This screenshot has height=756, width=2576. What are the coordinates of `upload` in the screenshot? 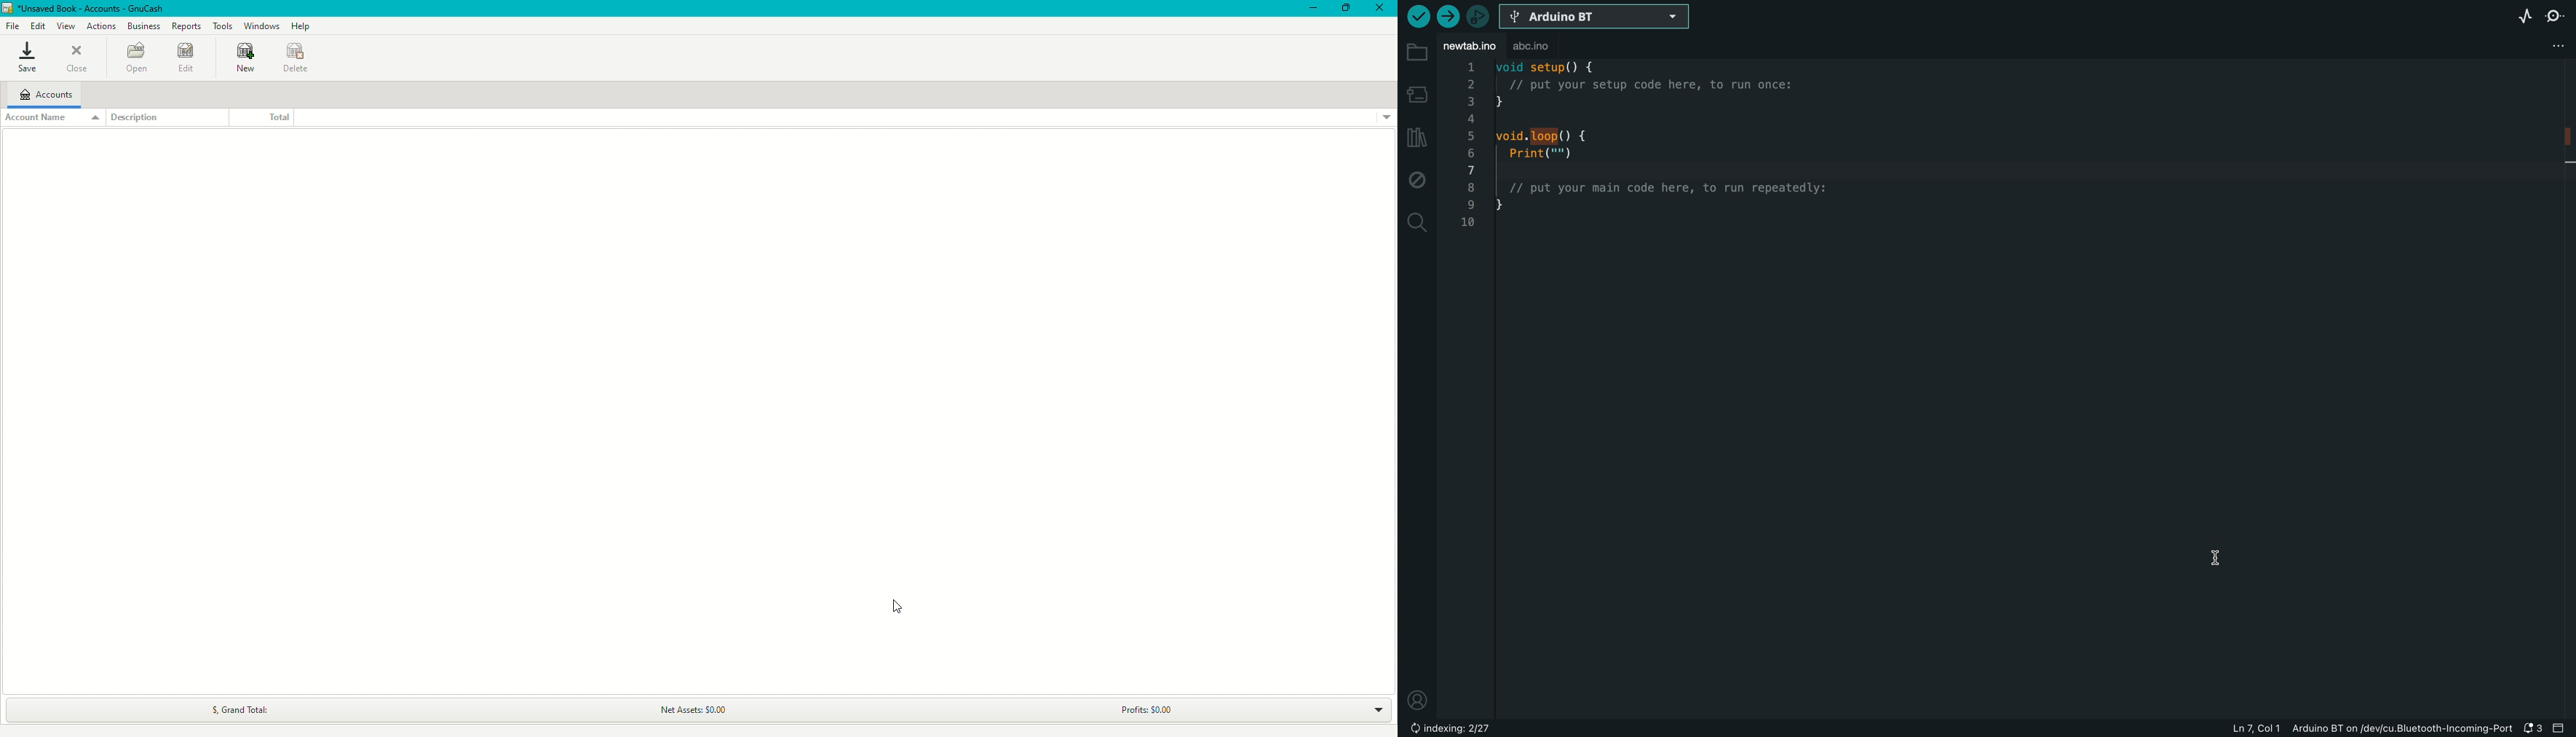 It's located at (1445, 18).